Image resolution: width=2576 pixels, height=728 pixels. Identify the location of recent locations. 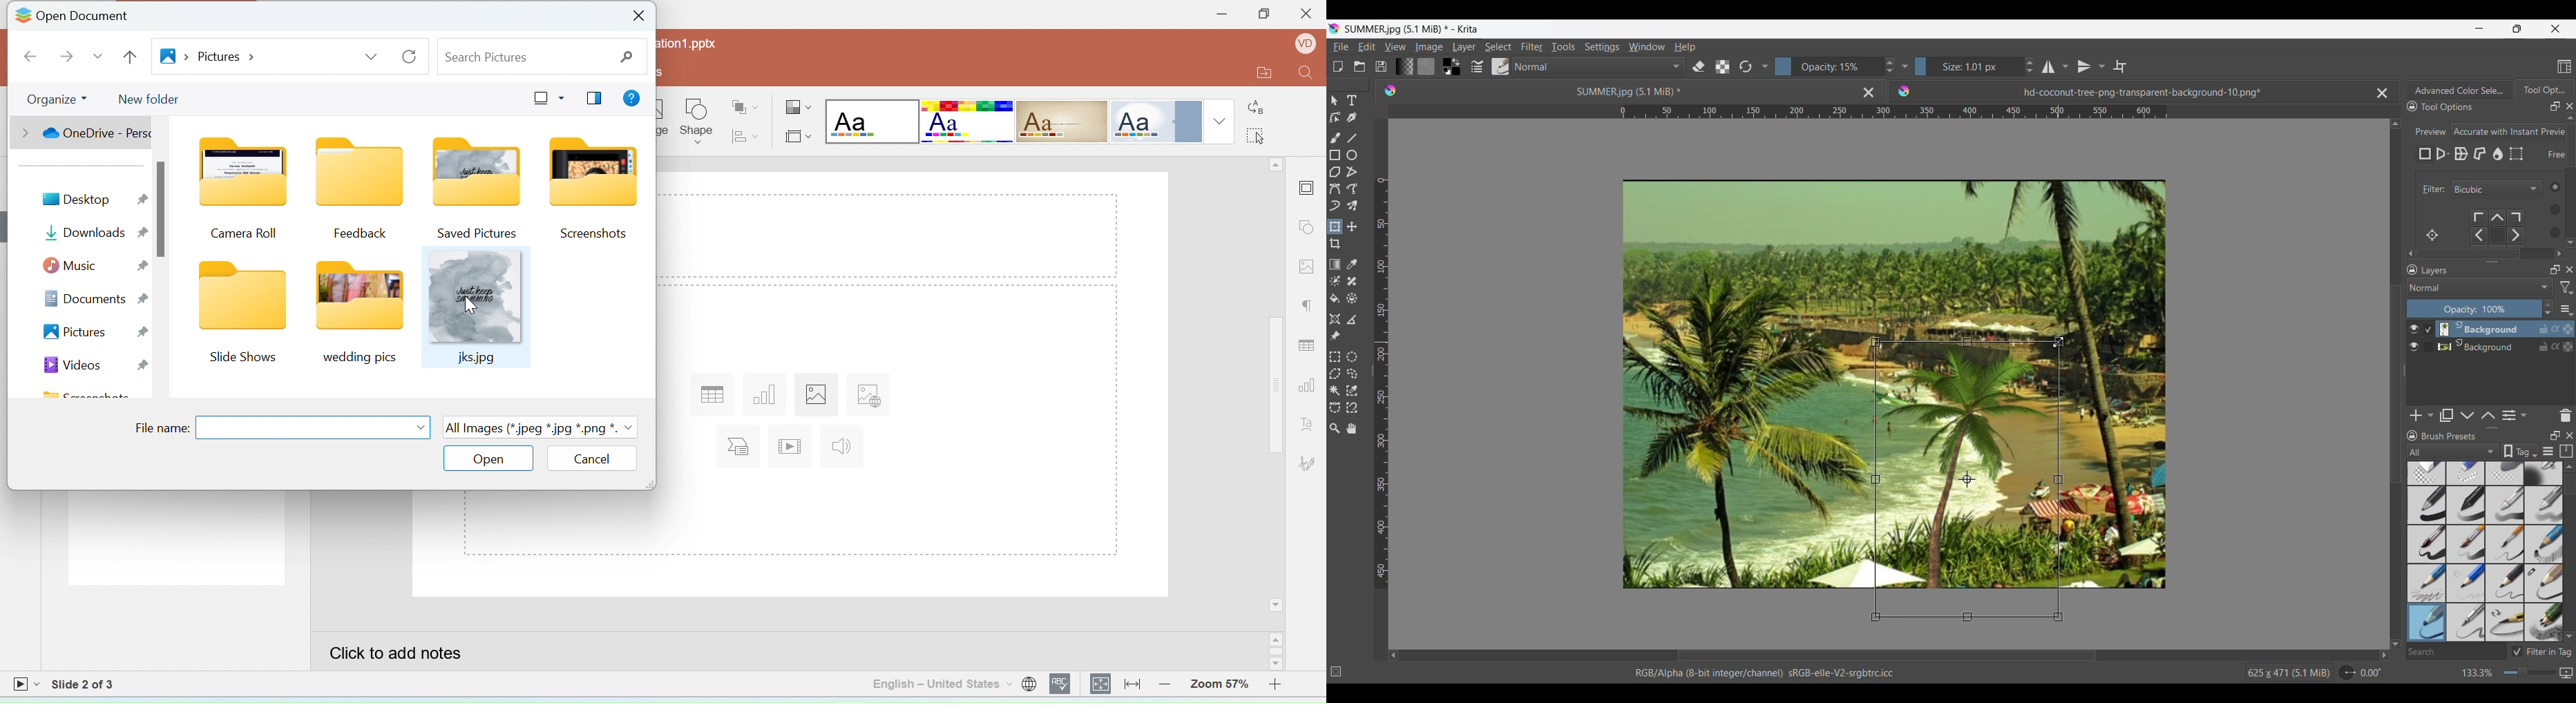
(98, 57).